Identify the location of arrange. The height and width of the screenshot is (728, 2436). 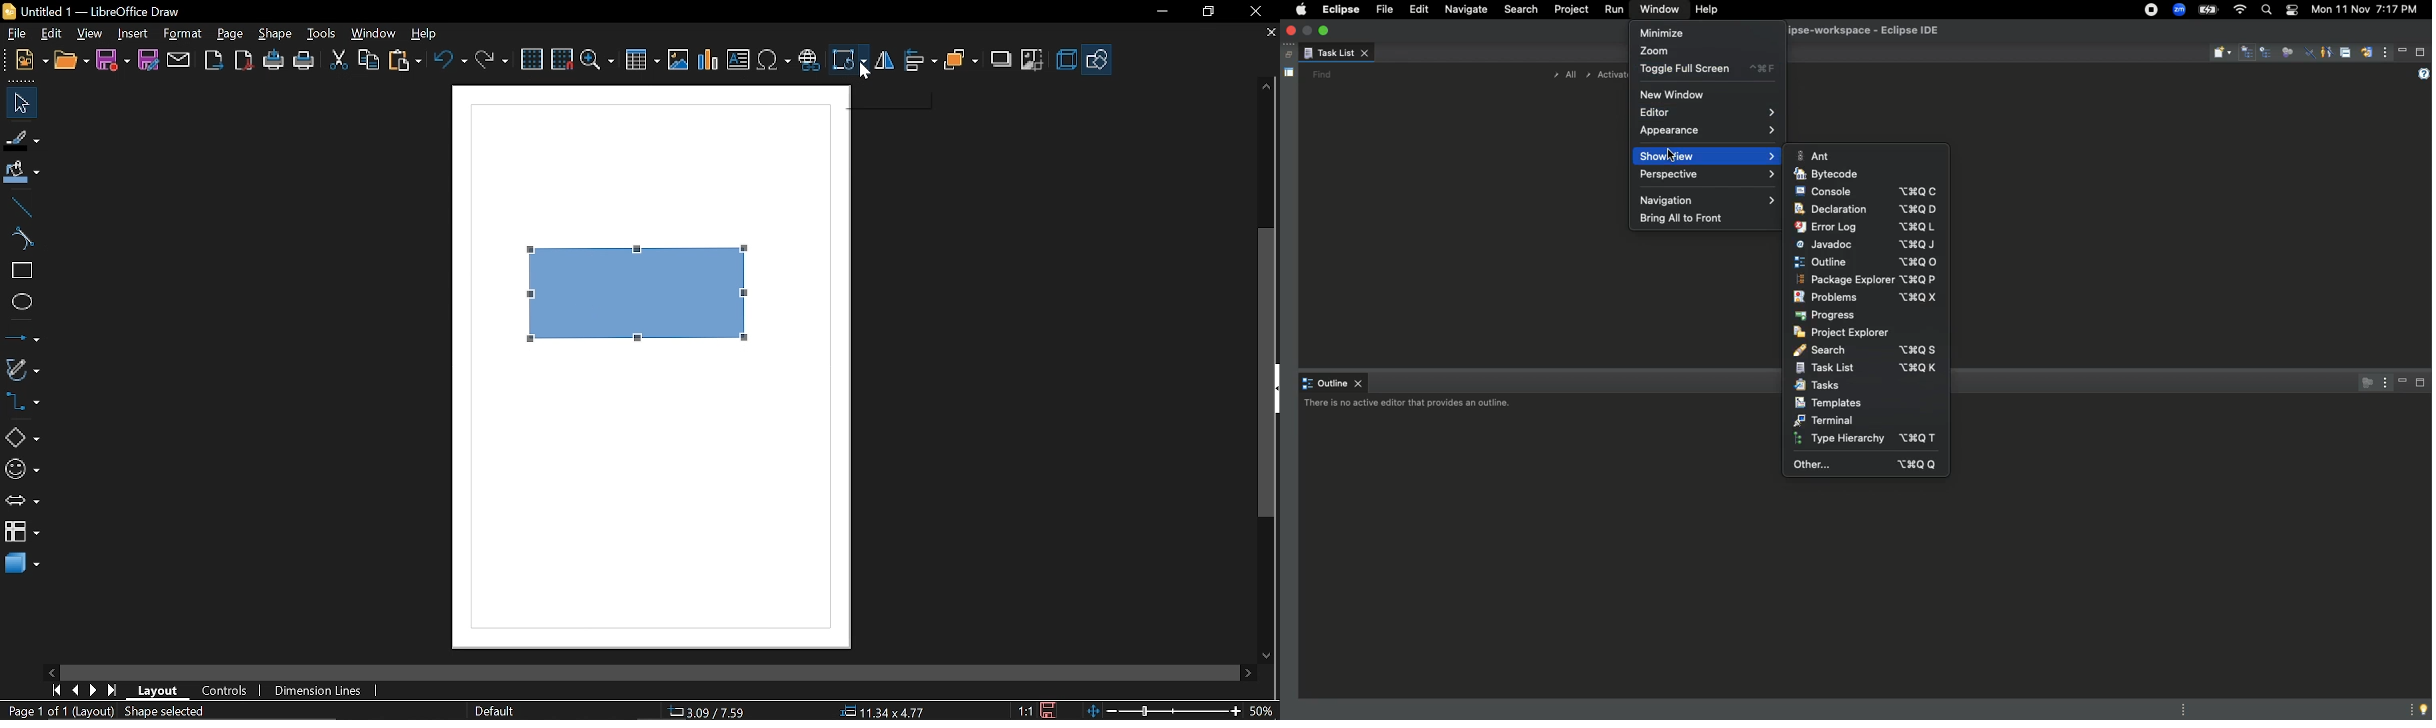
(962, 59).